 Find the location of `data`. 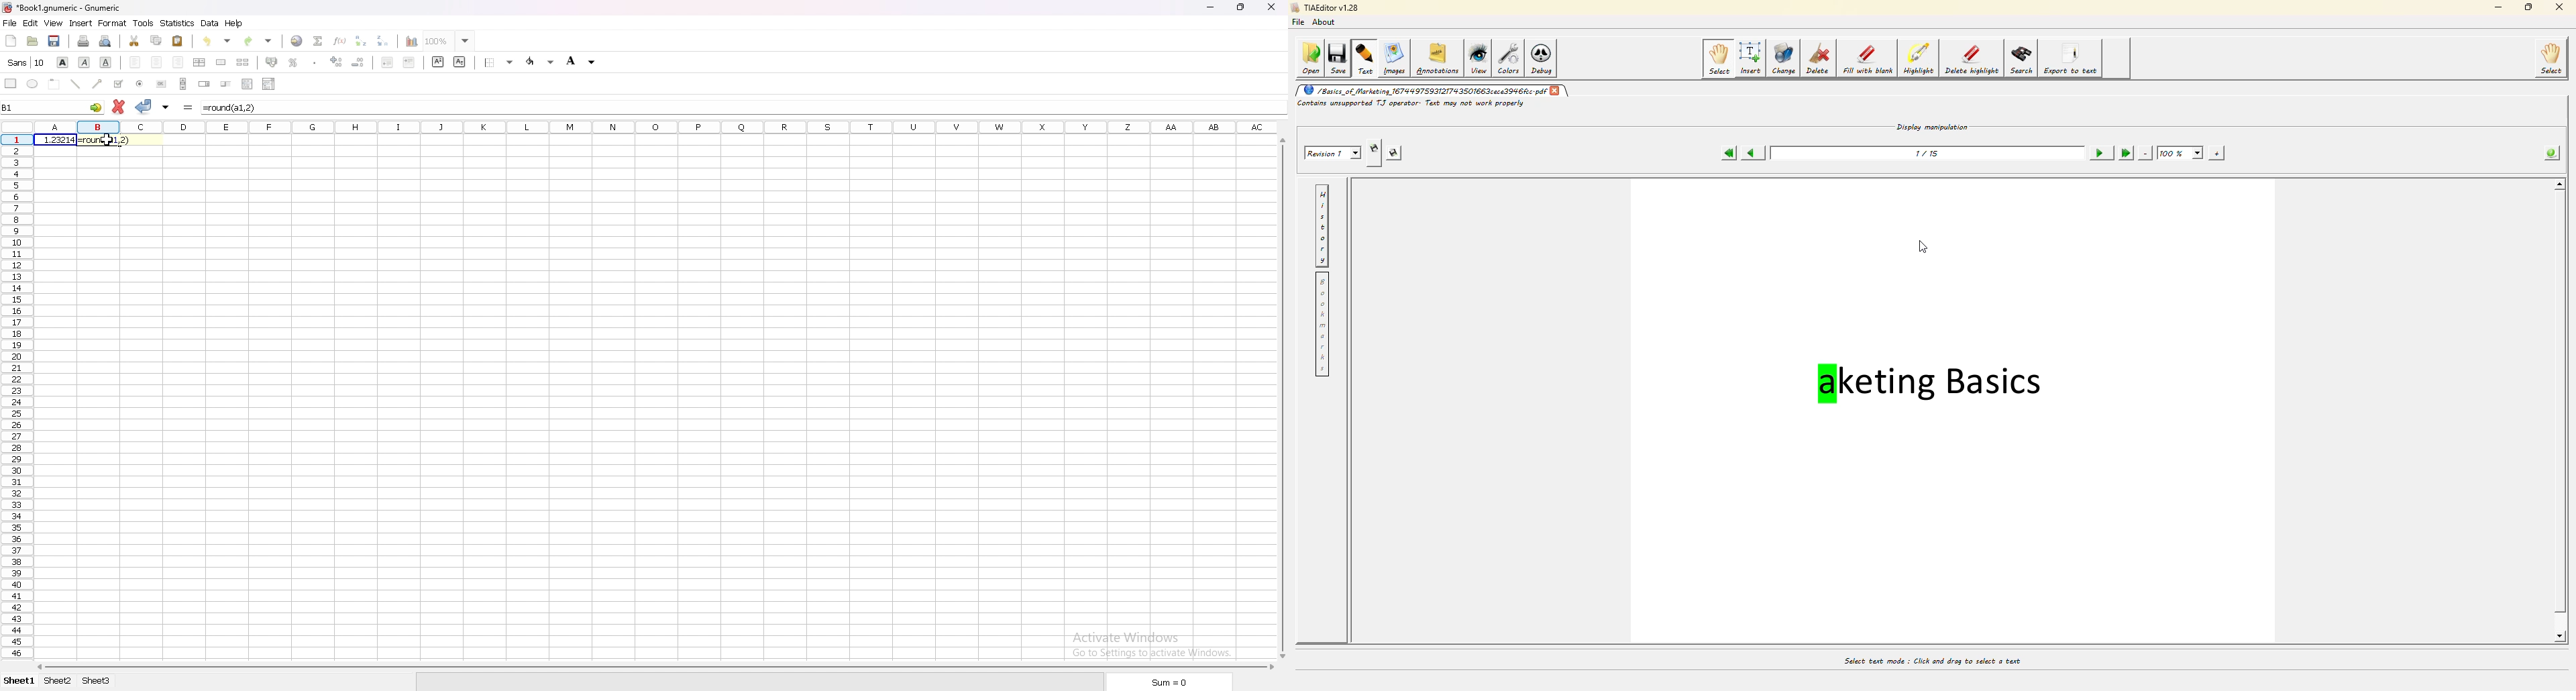

data is located at coordinates (210, 23).